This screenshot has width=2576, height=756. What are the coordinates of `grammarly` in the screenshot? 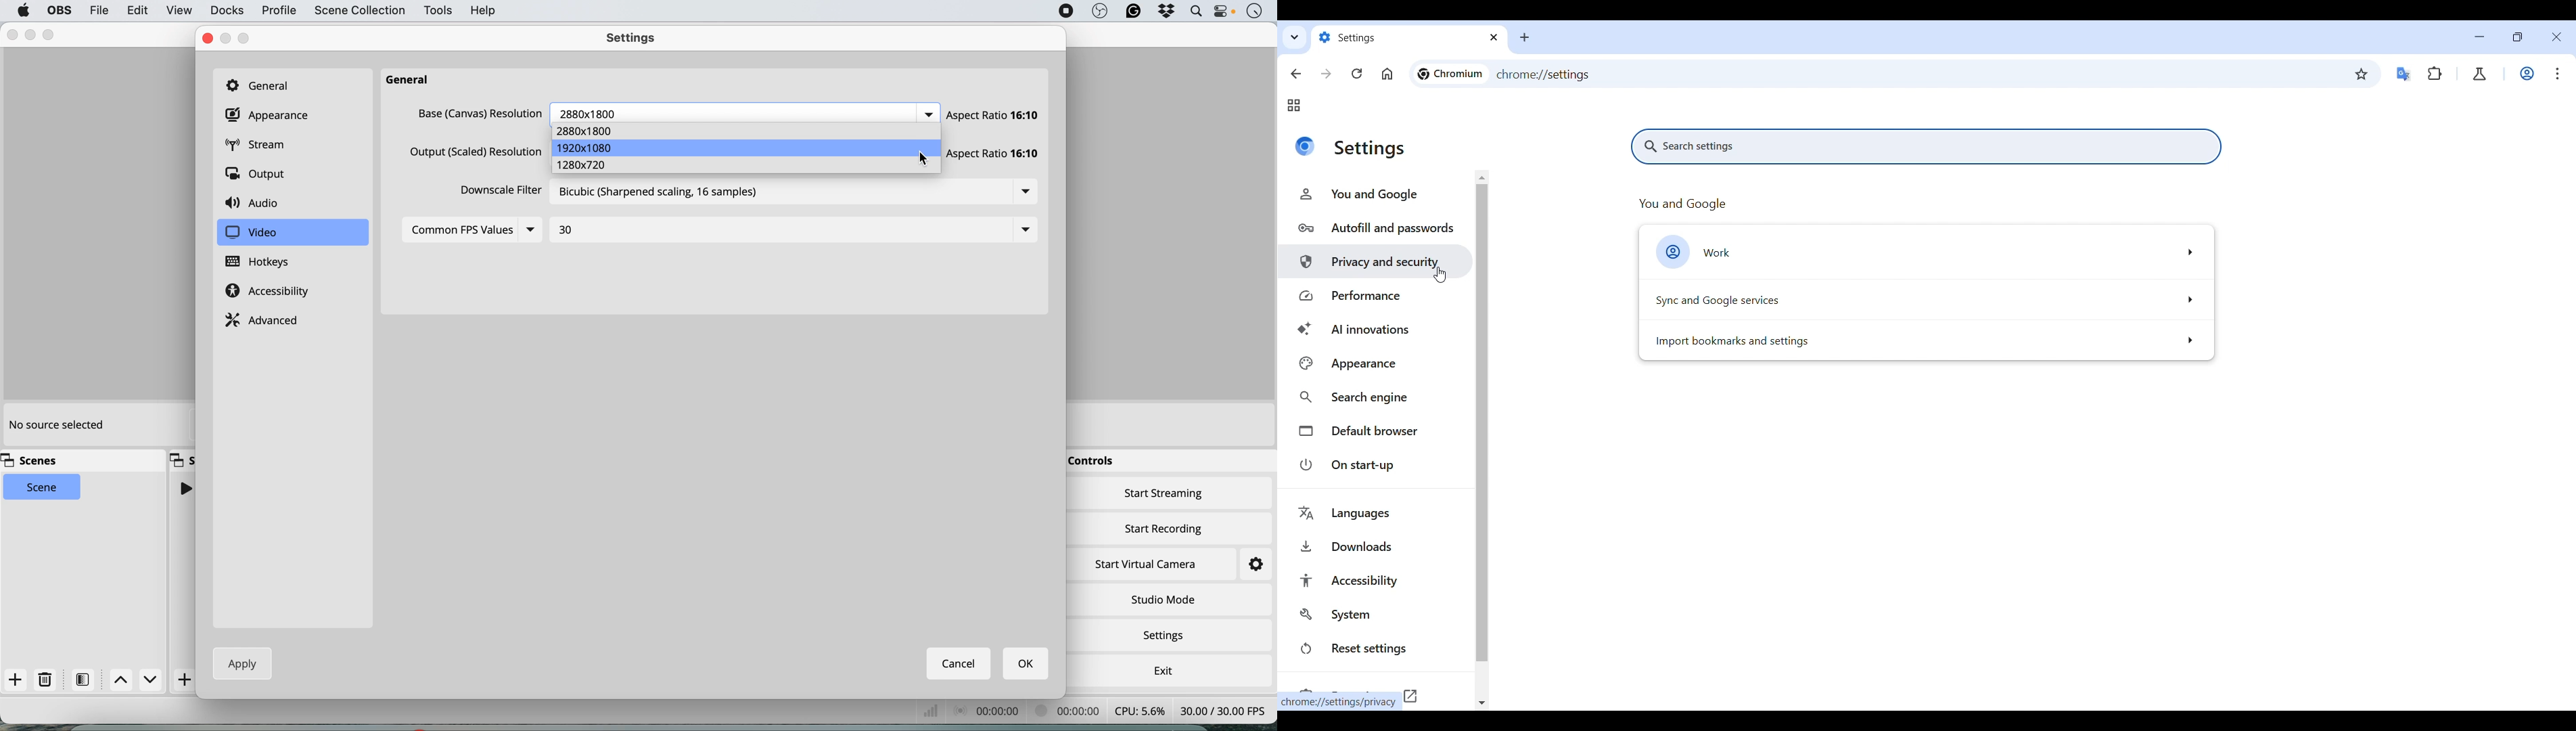 It's located at (1131, 12).